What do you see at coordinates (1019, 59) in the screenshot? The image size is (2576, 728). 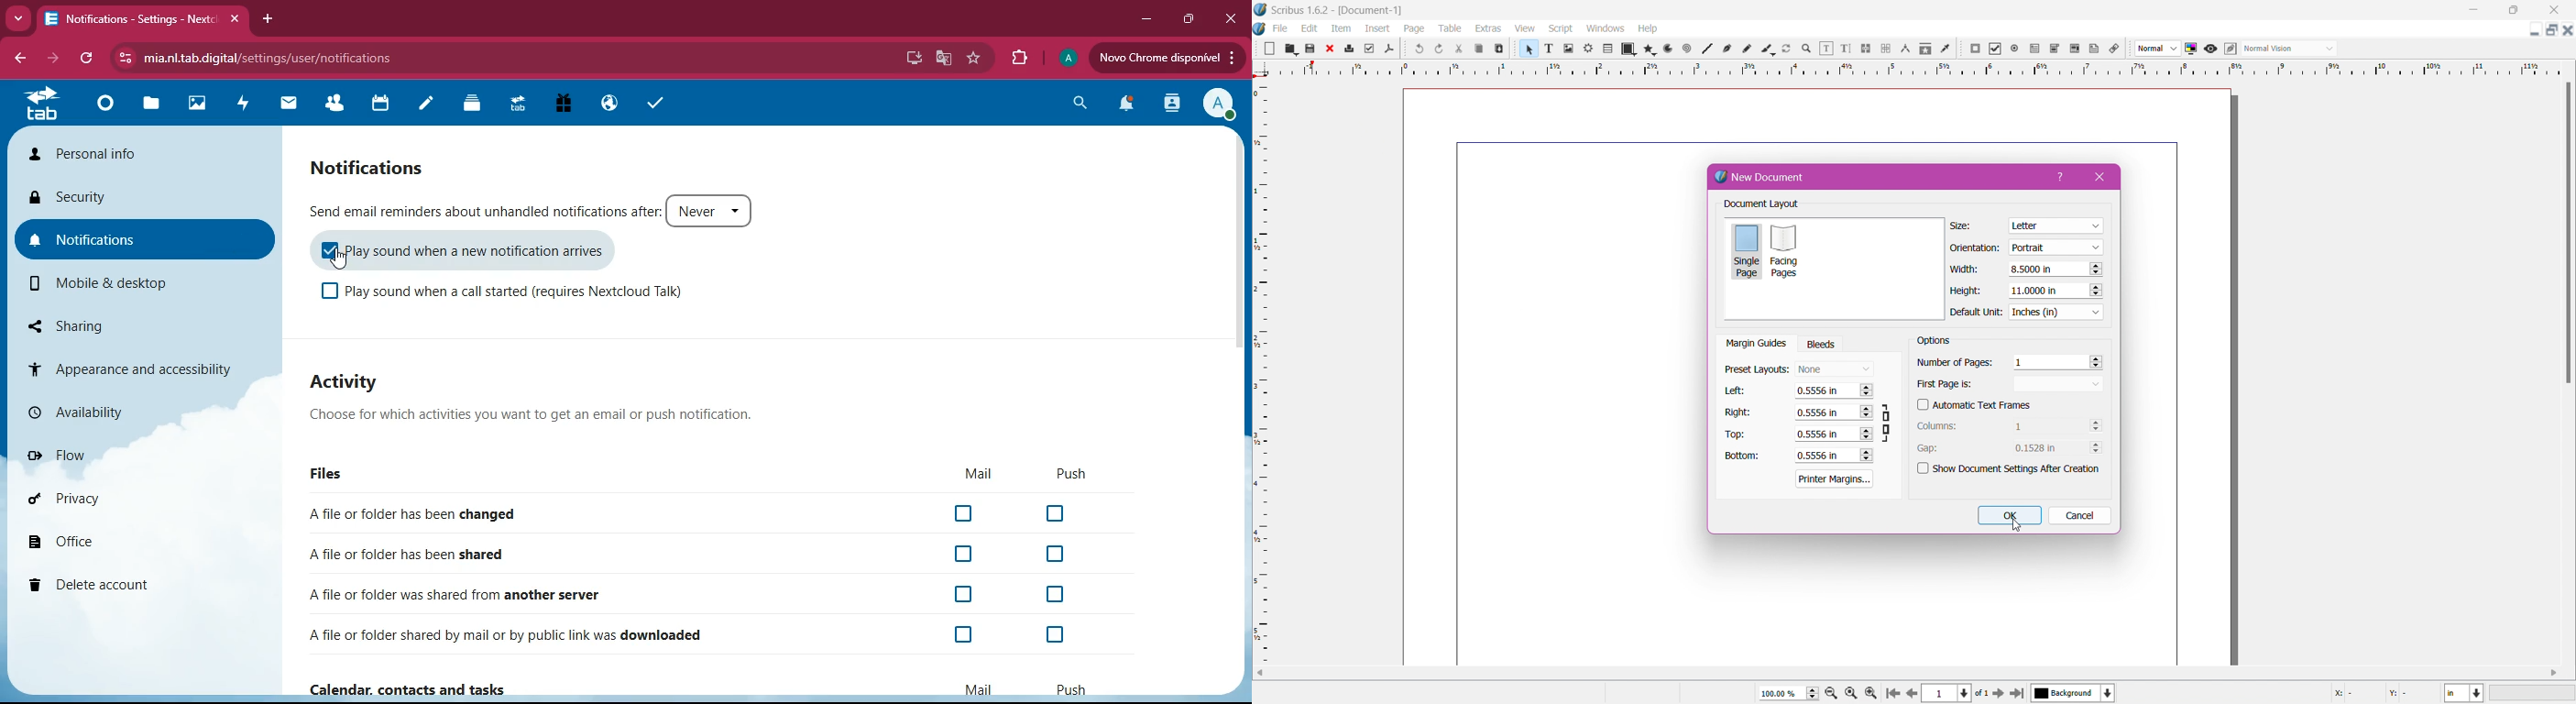 I see `extensions` at bounding box center [1019, 59].